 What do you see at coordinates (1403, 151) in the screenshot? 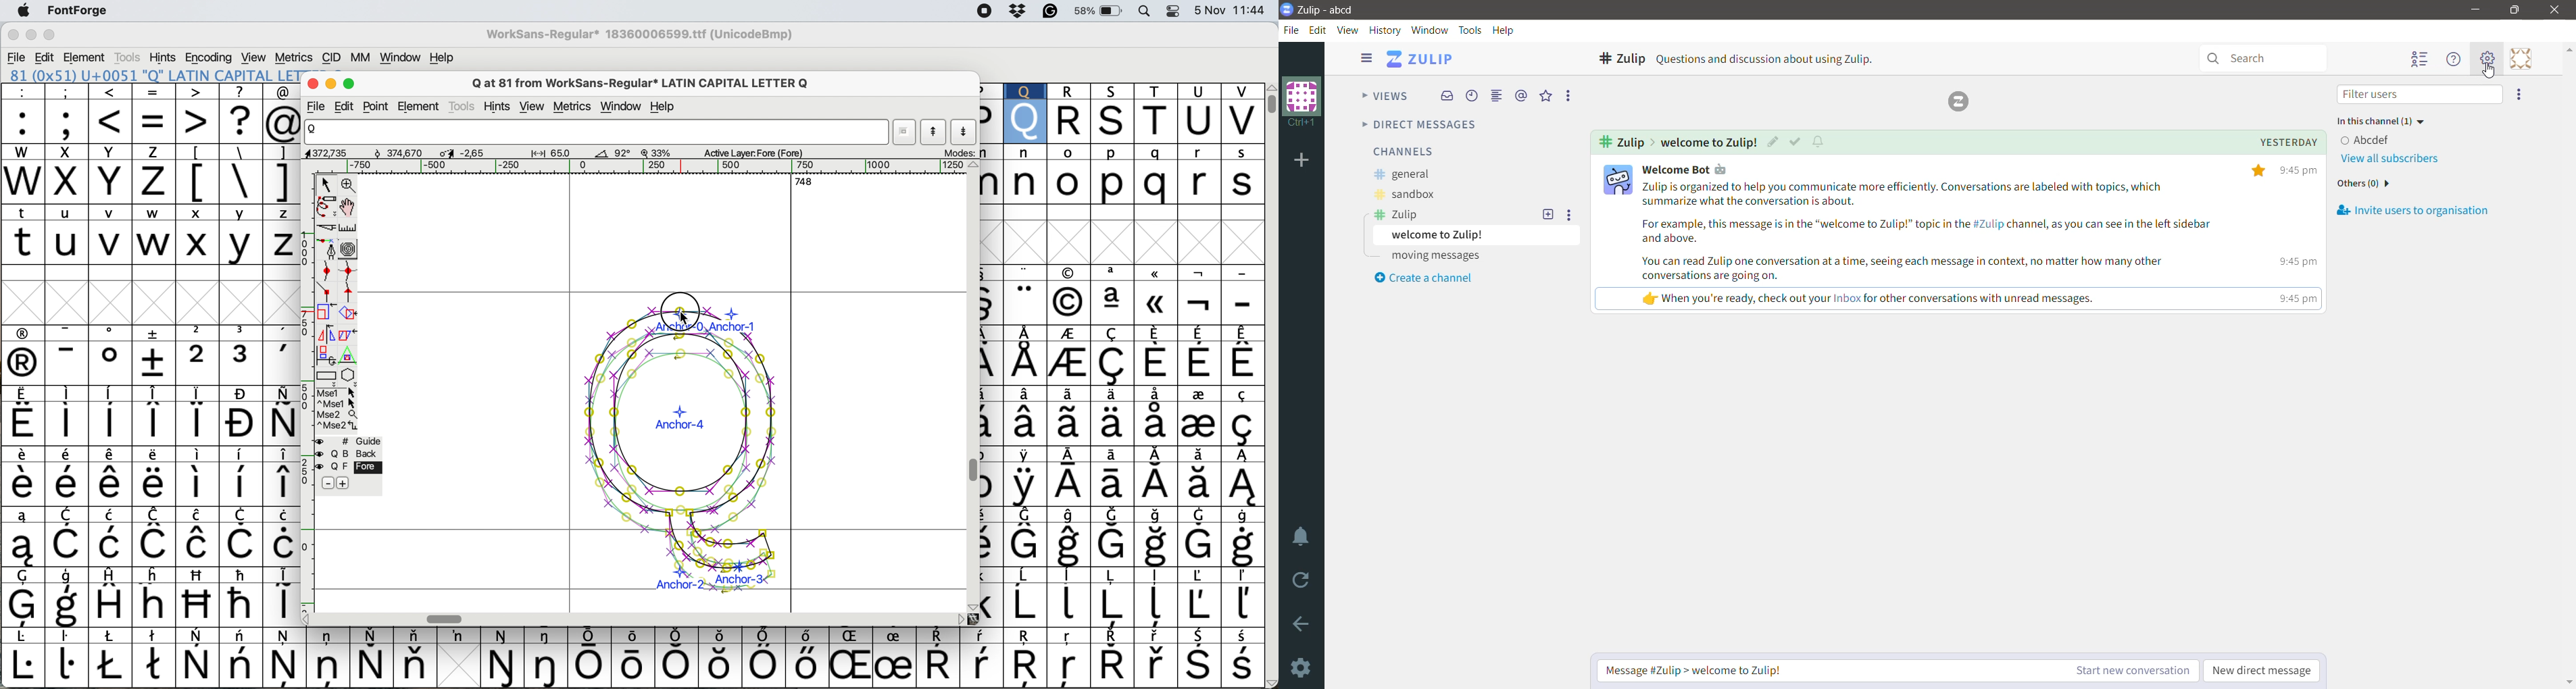
I see `Channels` at bounding box center [1403, 151].